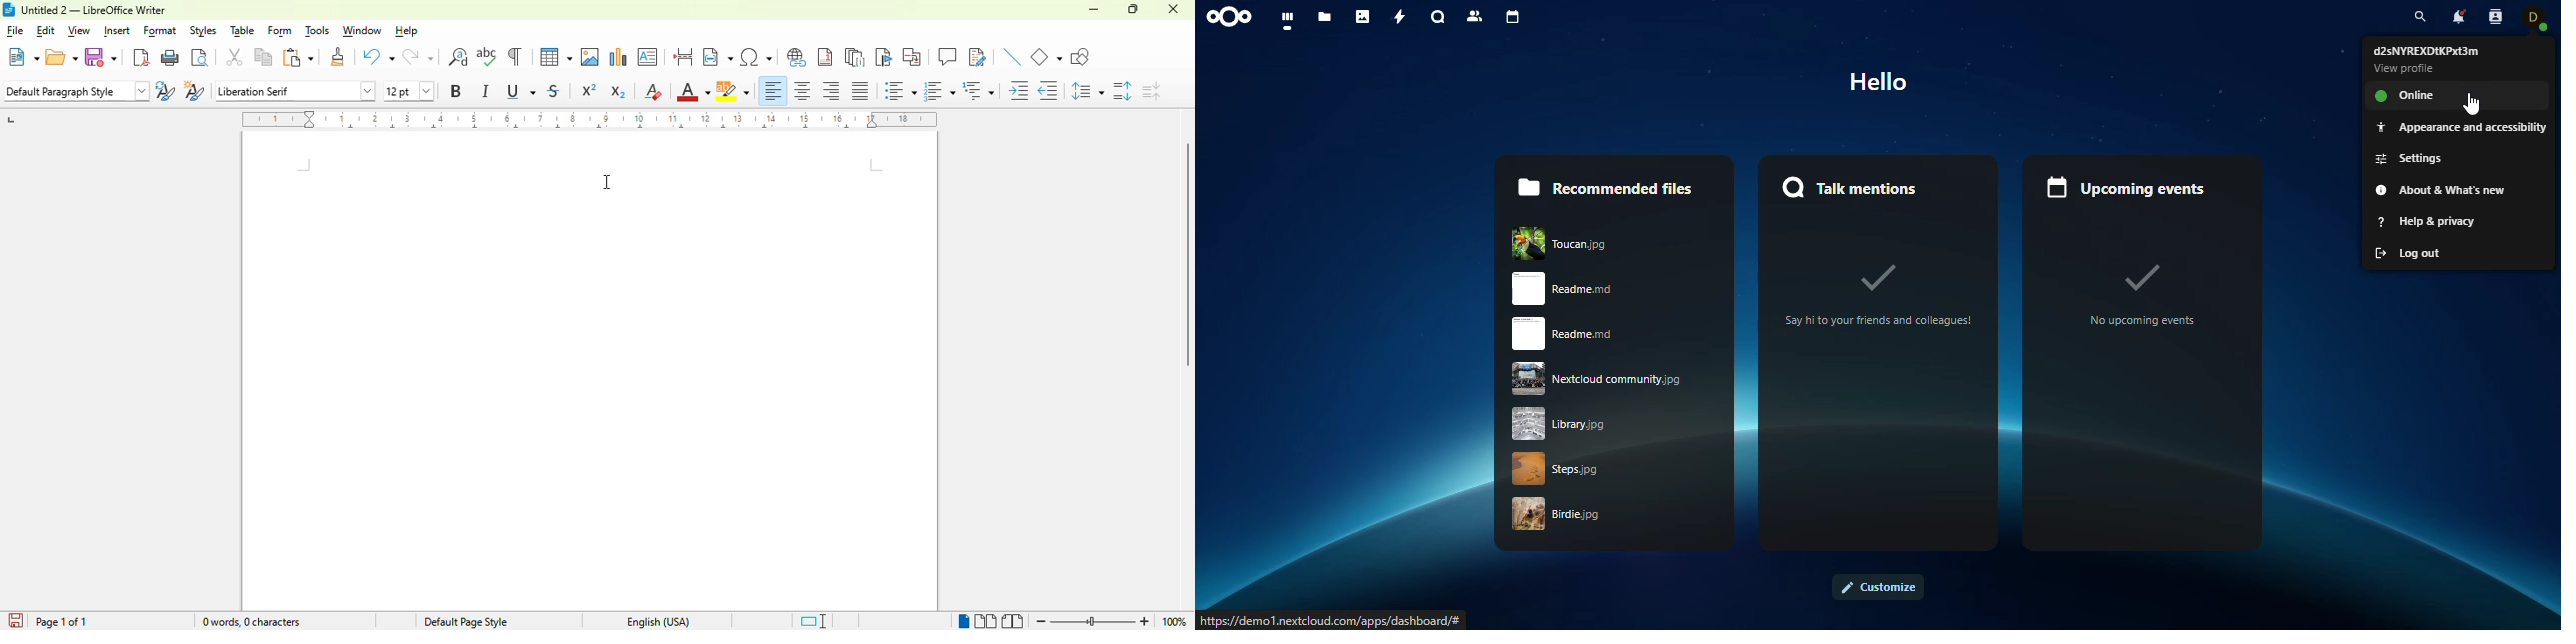 This screenshot has width=2576, height=644. What do you see at coordinates (733, 93) in the screenshot?
I see `character highlighting color` at bounding box center [733, 93].